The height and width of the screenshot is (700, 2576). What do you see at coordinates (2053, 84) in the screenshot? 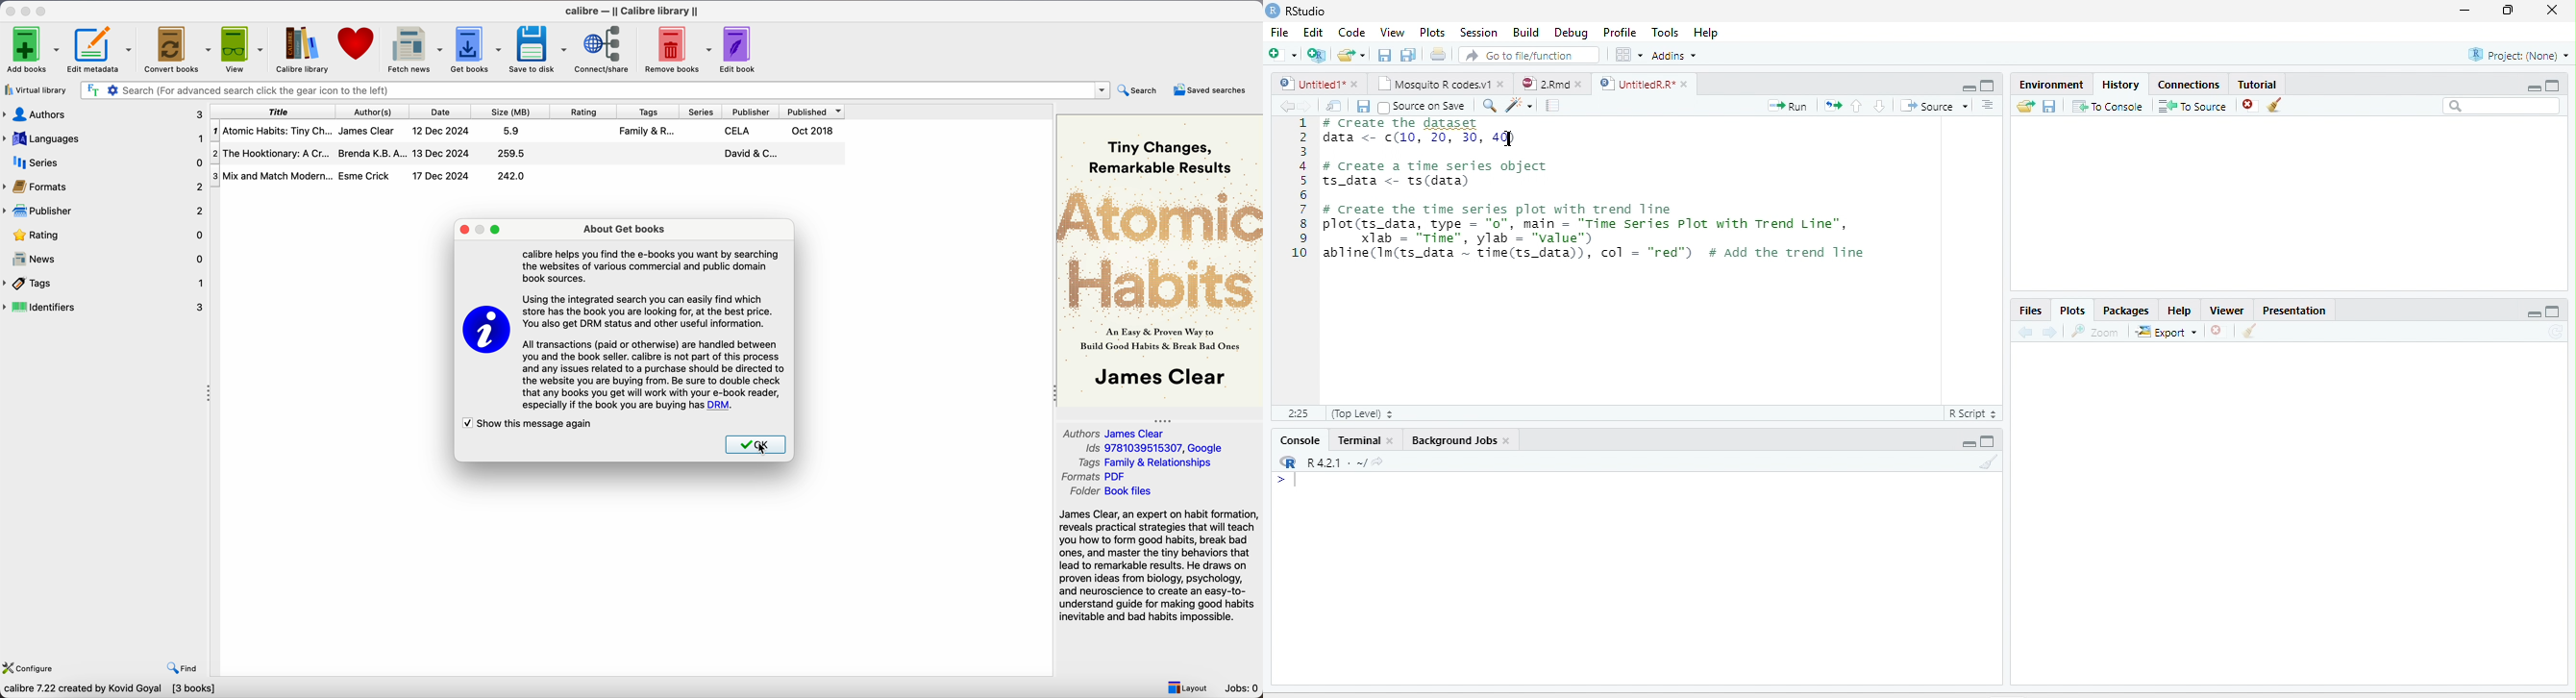
I see `Environment` at bounding box center [2053, 84].